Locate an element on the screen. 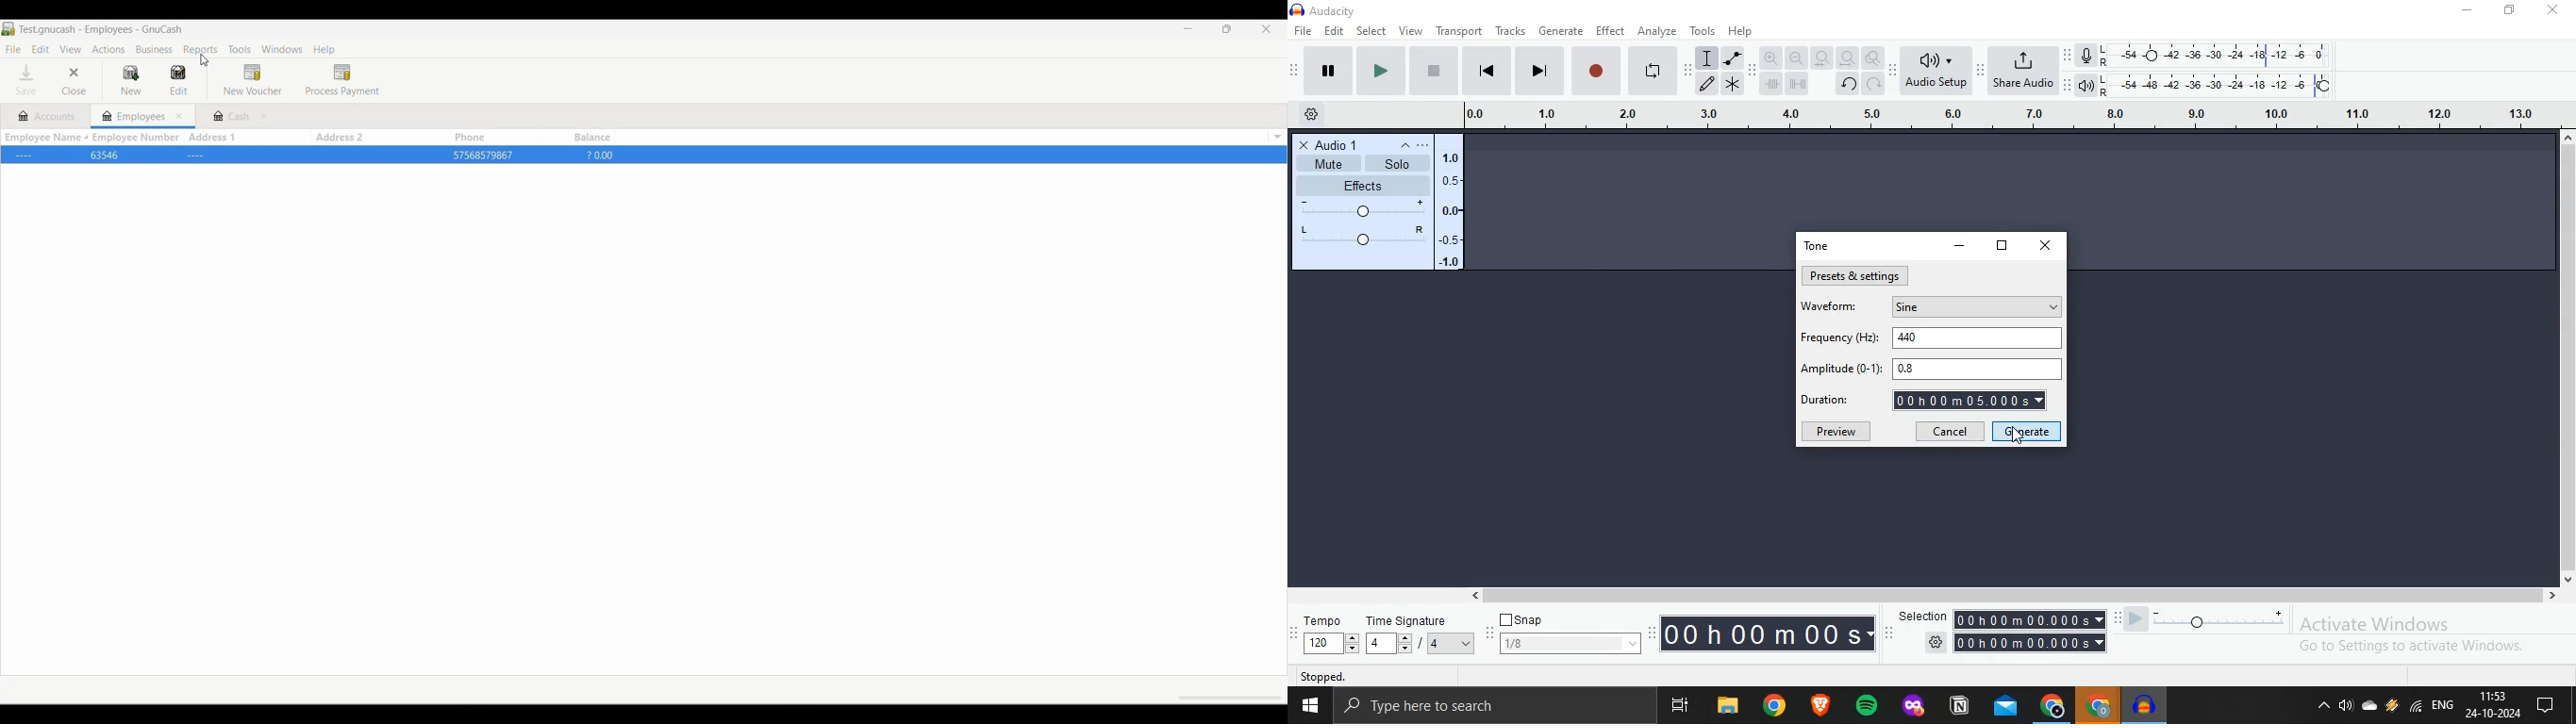 This screenshot has height=728, width=2576. Windows is located at coordinates (282, 50).